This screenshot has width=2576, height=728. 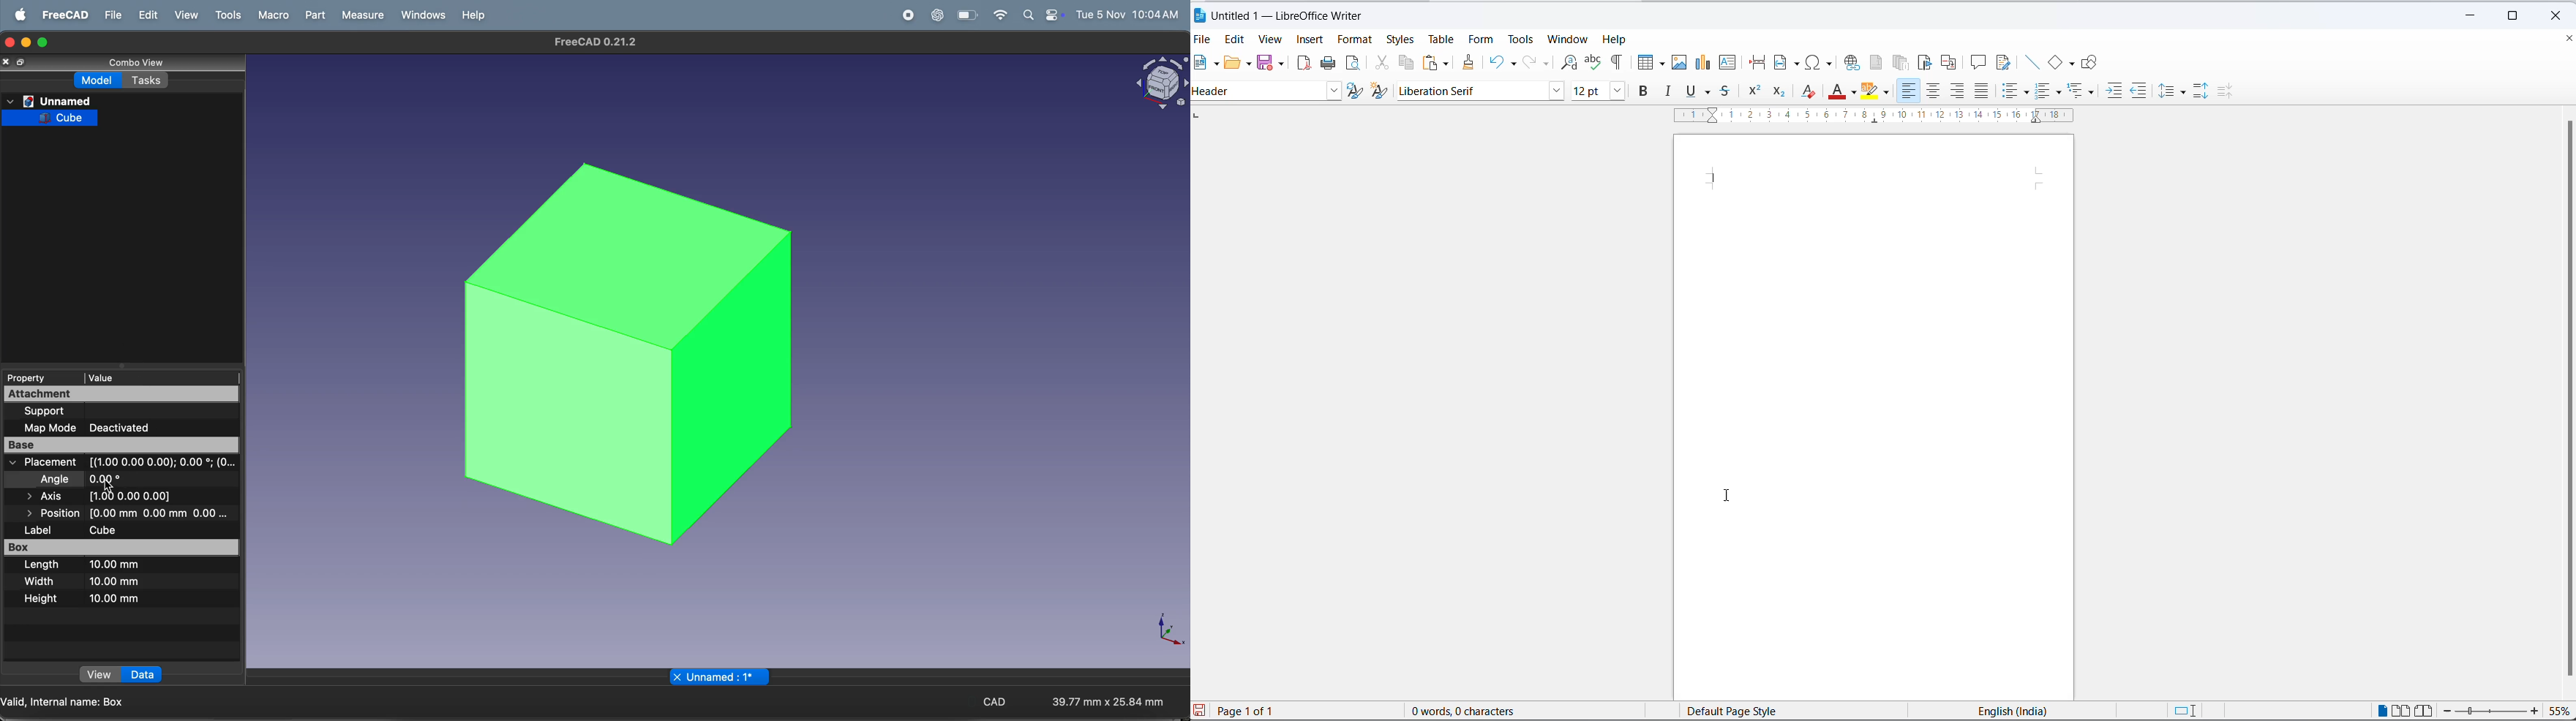 I want to click on edit, so click(x=143, y=14).